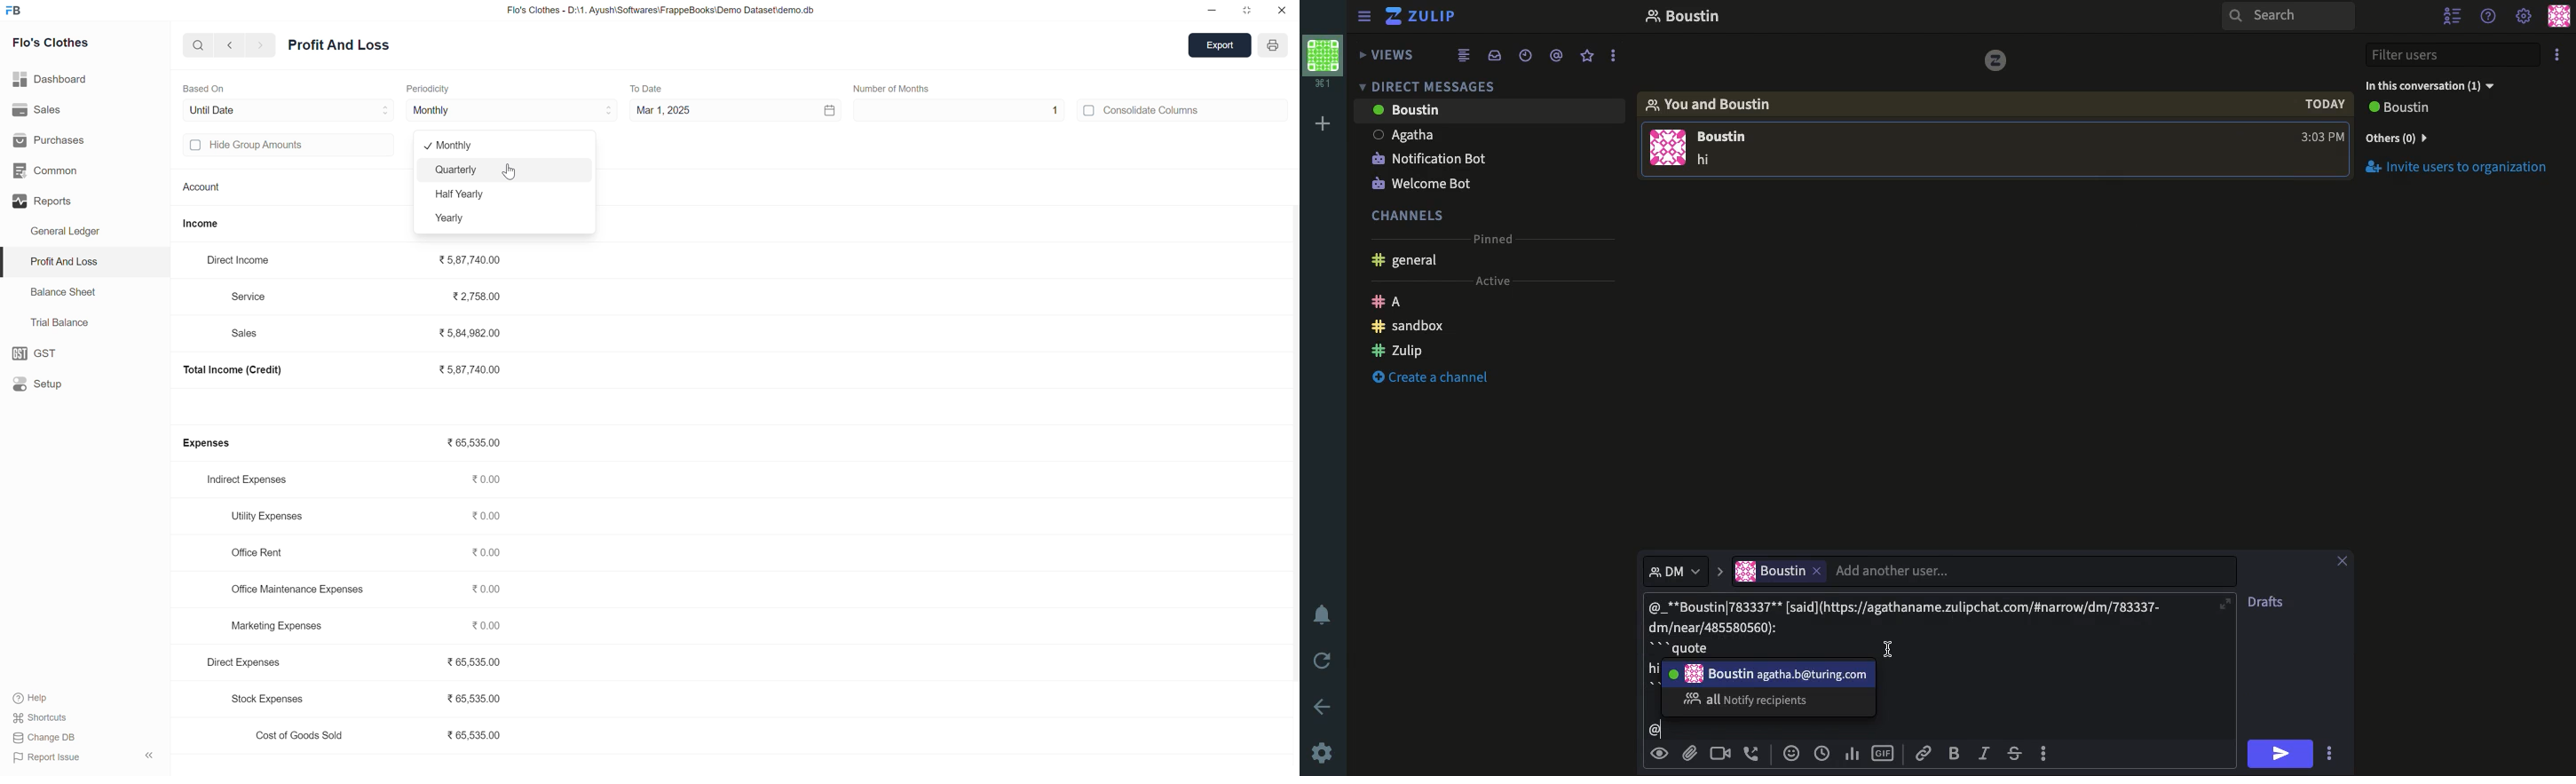 The width and height of the screenshot is (2576, 784). I want to click on Filter users, so click(2455, 56).